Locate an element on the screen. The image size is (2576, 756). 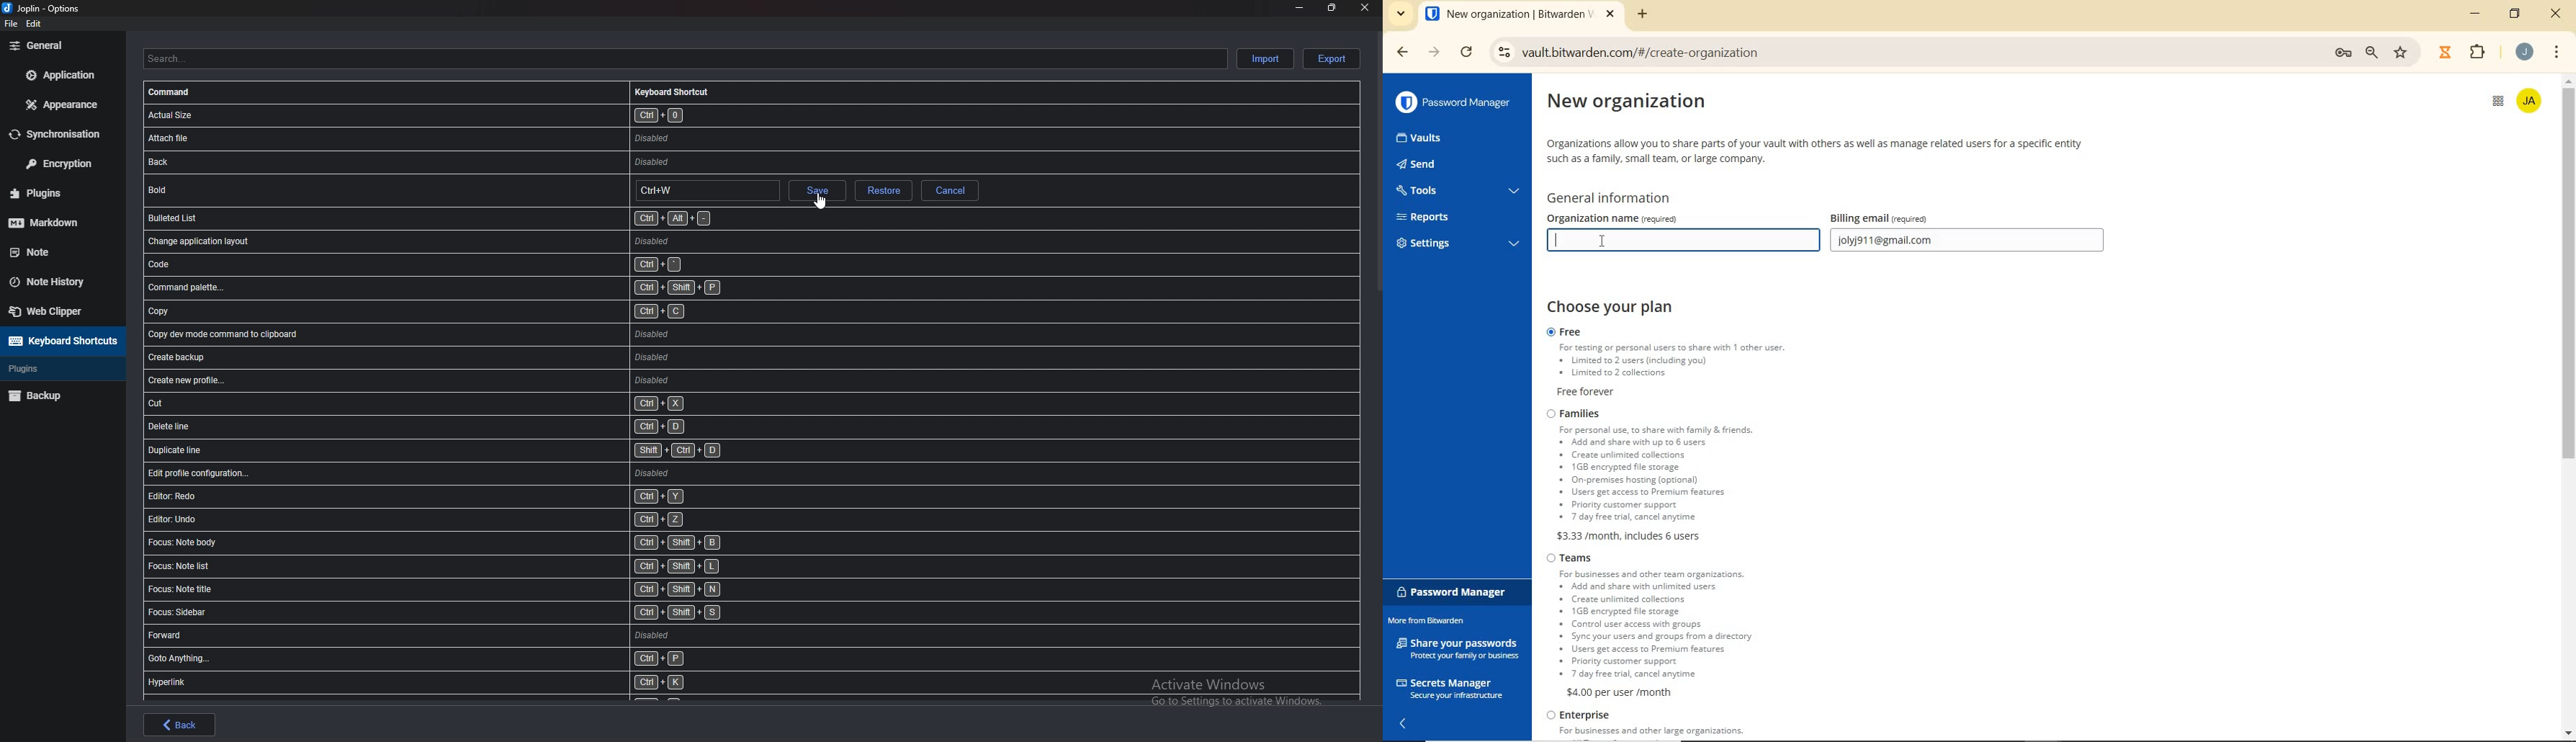
shortcut is located at coordinates (433, 116).